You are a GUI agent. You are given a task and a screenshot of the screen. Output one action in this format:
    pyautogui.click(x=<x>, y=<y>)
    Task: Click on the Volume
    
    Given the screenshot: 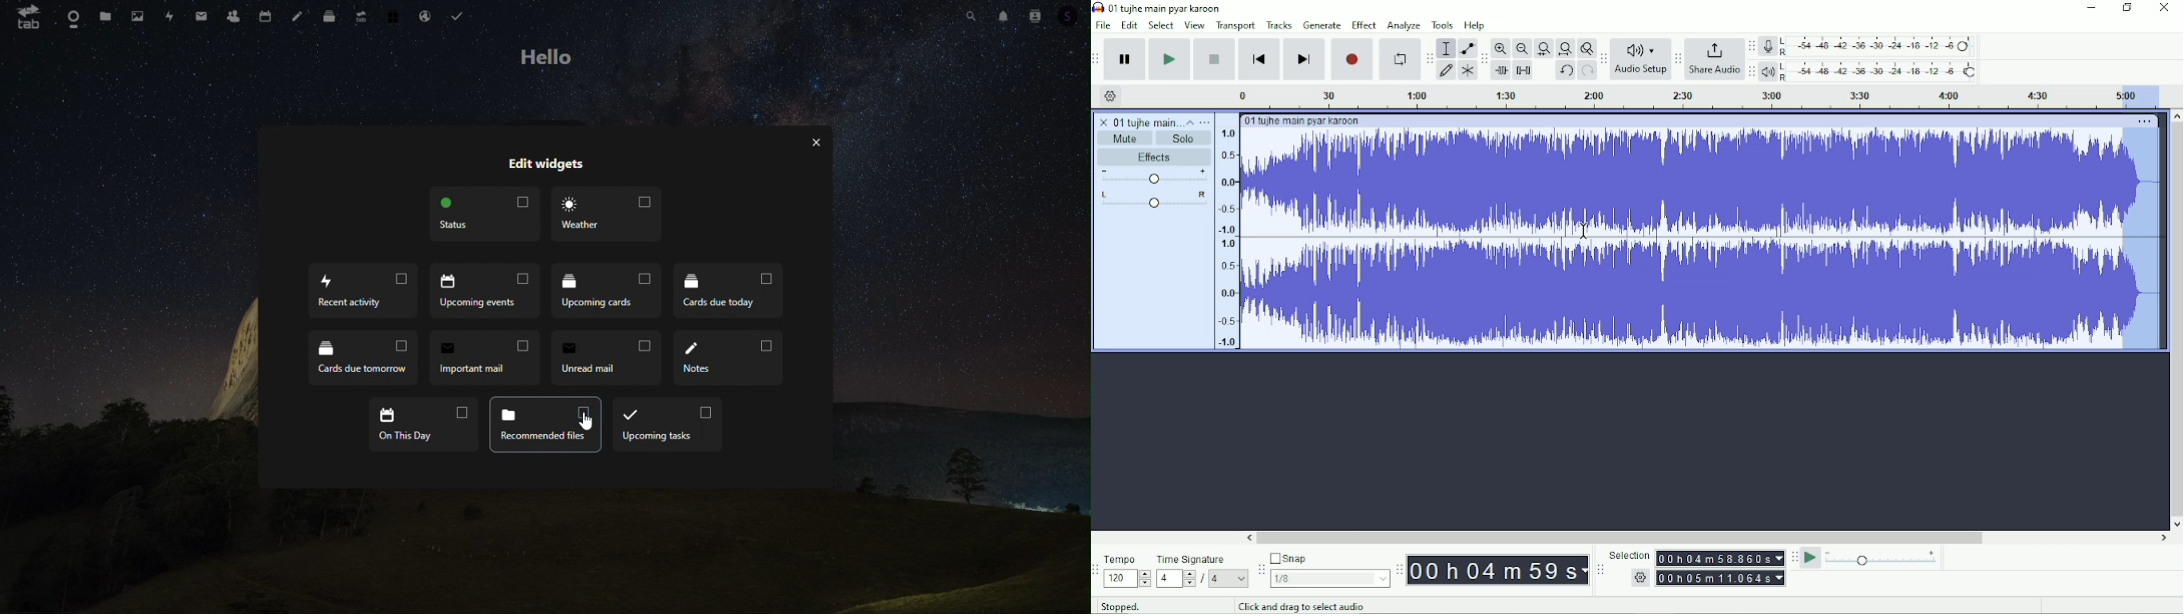 What is the action you would take?
    pyautogui.click(x=1154, y=177)
    